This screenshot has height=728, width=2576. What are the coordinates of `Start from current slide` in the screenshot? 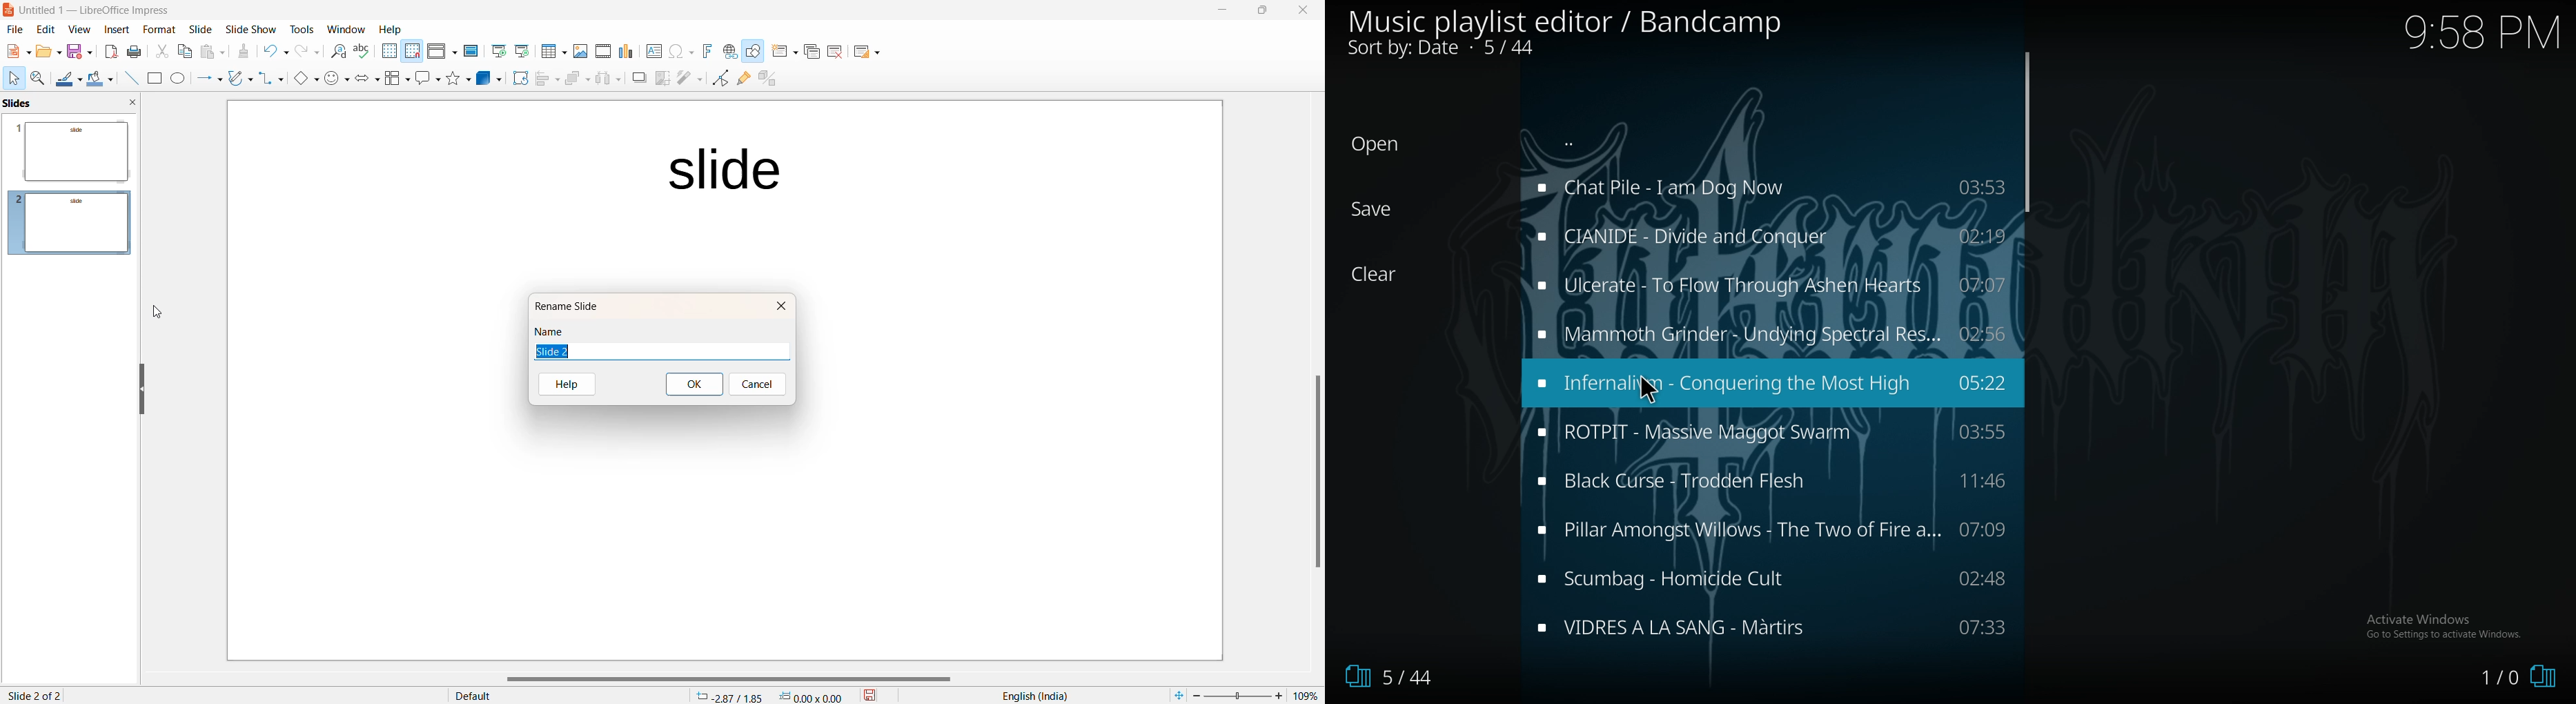 It's located at (521, 52).